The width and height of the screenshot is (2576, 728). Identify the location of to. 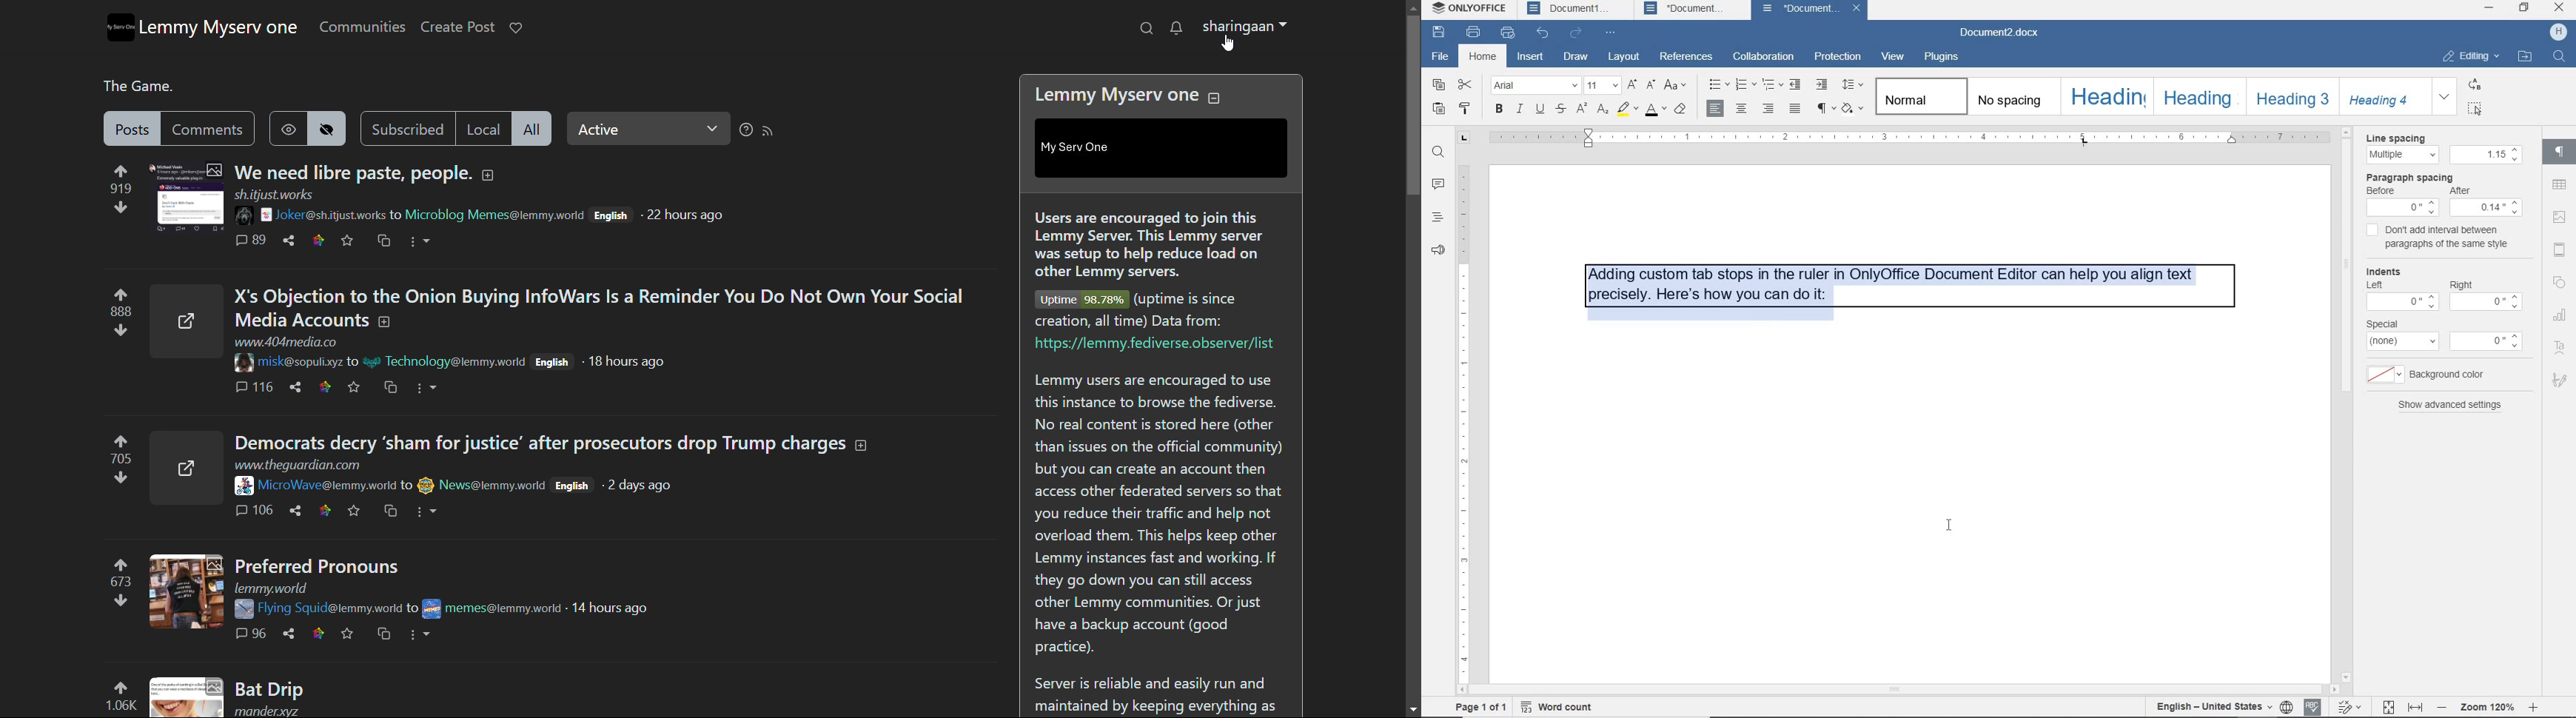
(407, 485).